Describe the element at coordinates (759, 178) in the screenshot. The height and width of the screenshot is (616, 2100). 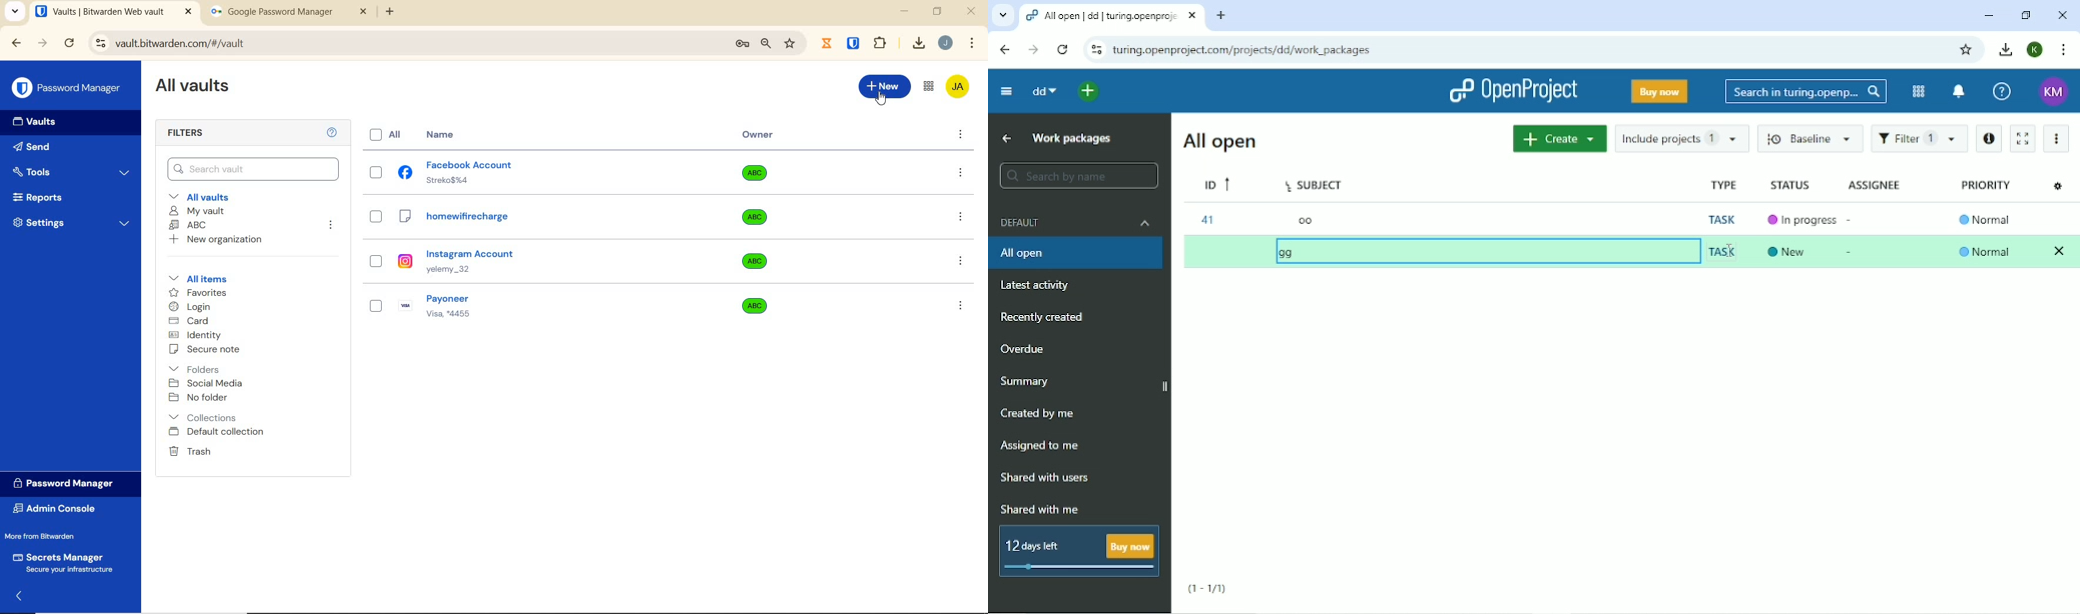
I see `Owner organization` at that location.